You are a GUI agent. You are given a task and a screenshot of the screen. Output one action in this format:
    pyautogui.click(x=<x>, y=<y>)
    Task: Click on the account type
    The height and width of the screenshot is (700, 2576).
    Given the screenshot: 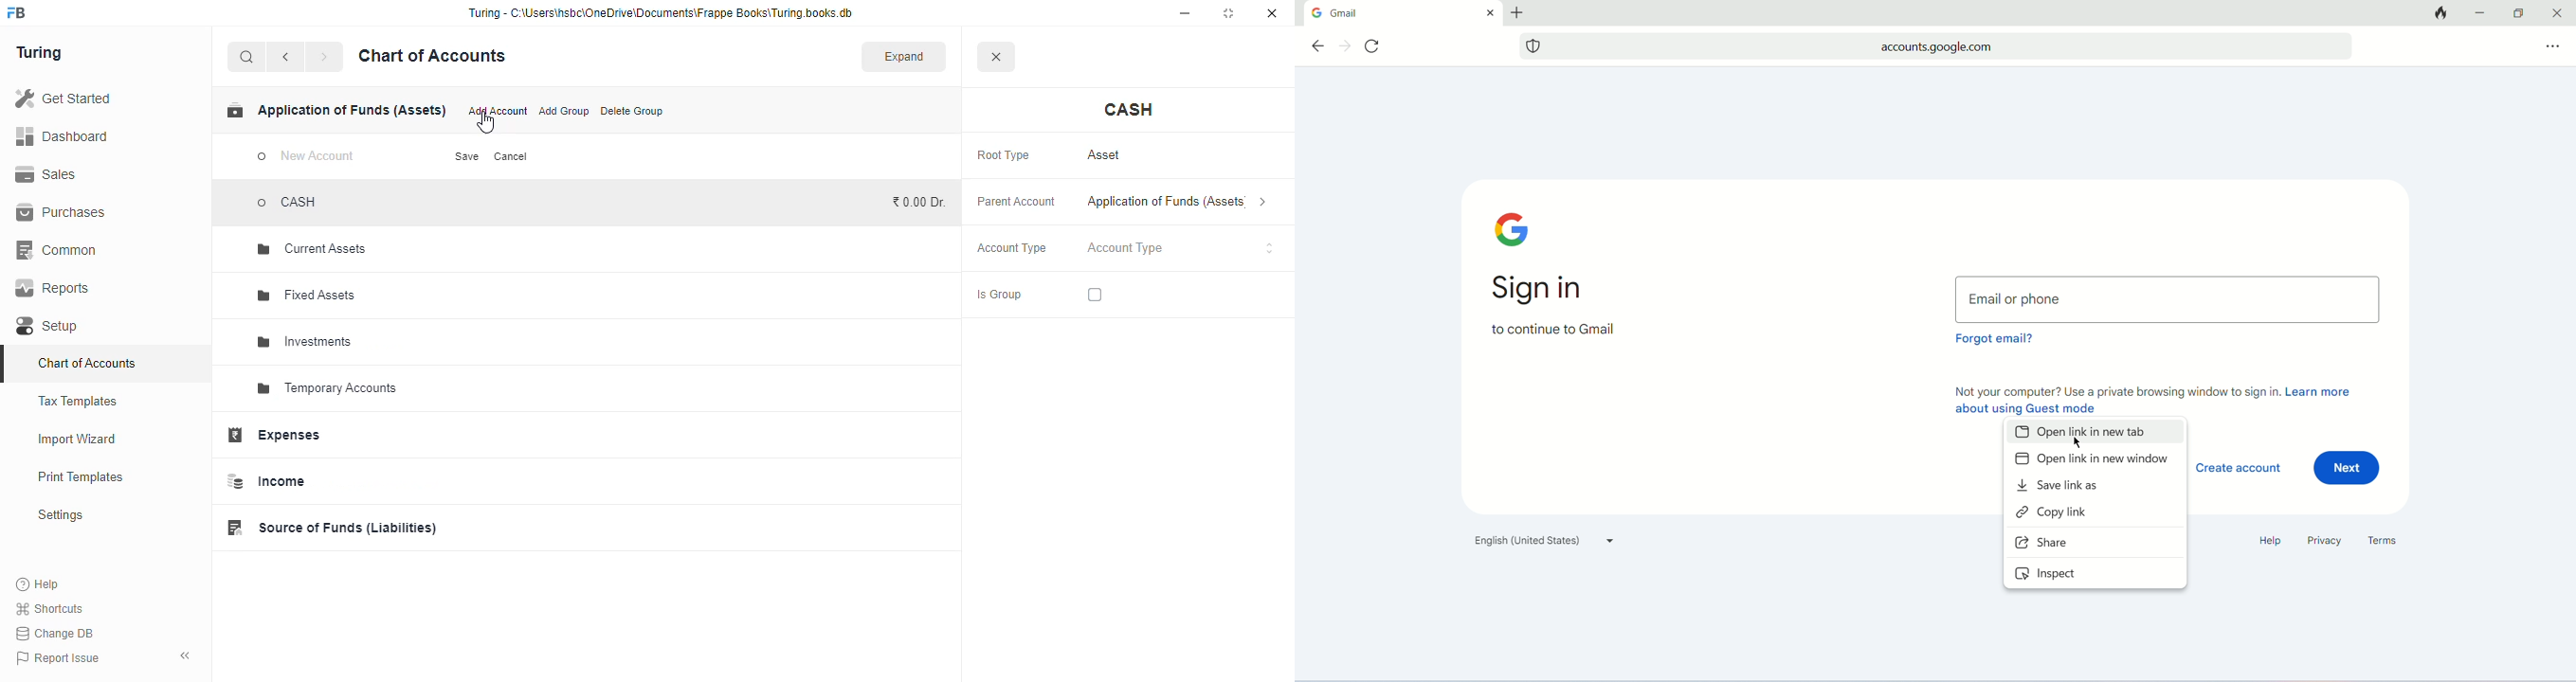 What is the action you would take?
    pyautogui.click(x=1181, y=248)
    